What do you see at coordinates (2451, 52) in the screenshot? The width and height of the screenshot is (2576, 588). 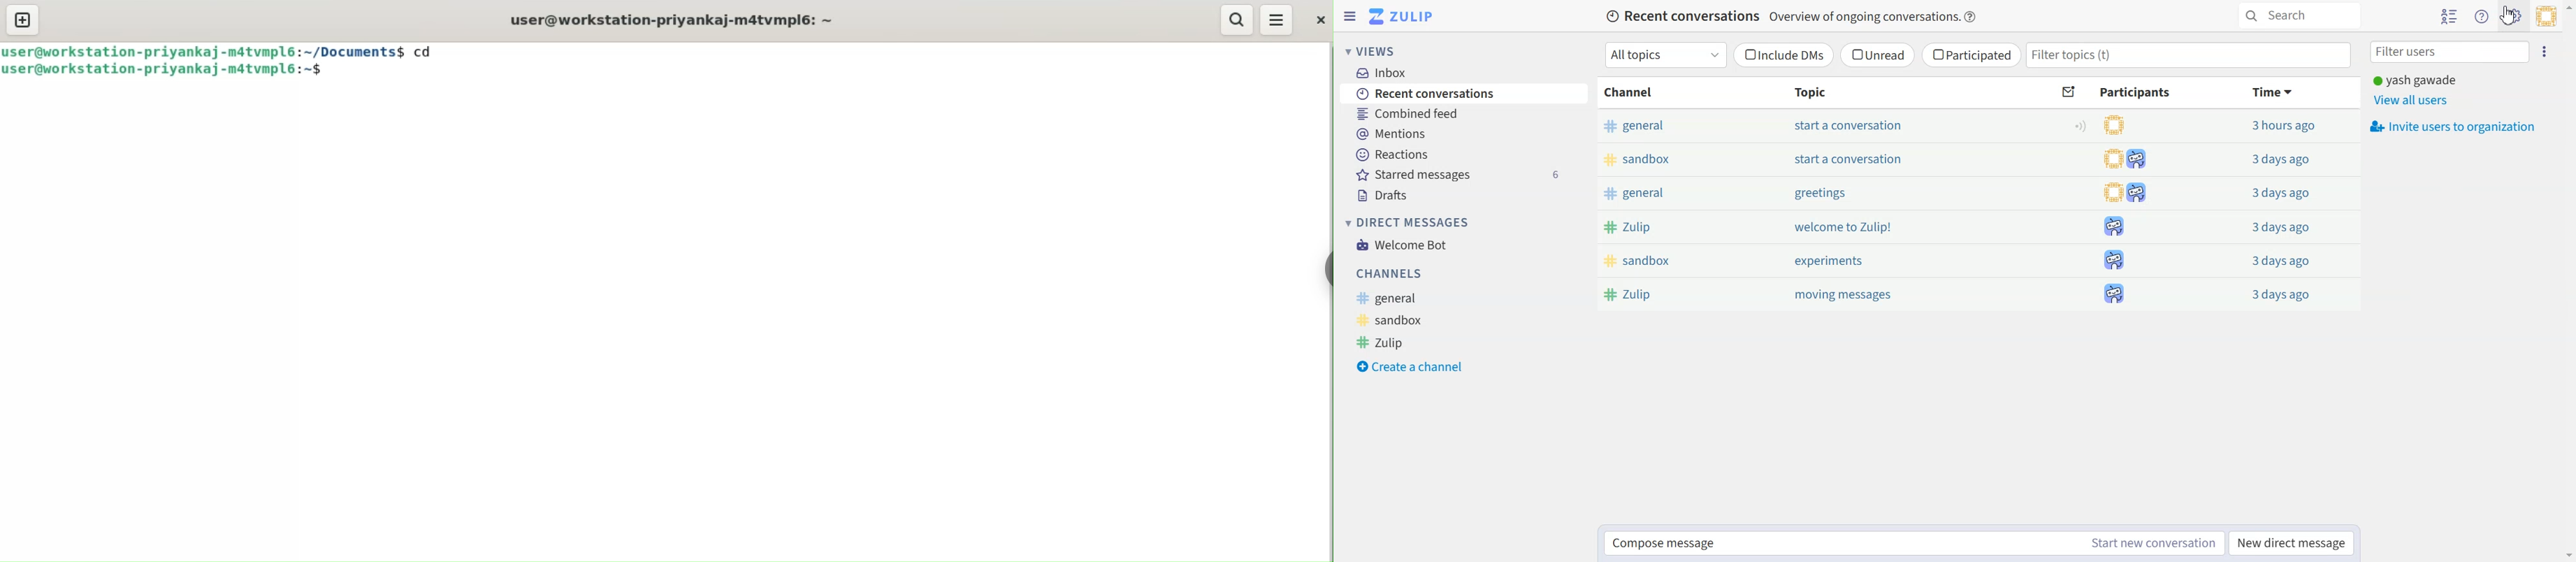 I see `Filter users` at bounding box center [2451, 52].